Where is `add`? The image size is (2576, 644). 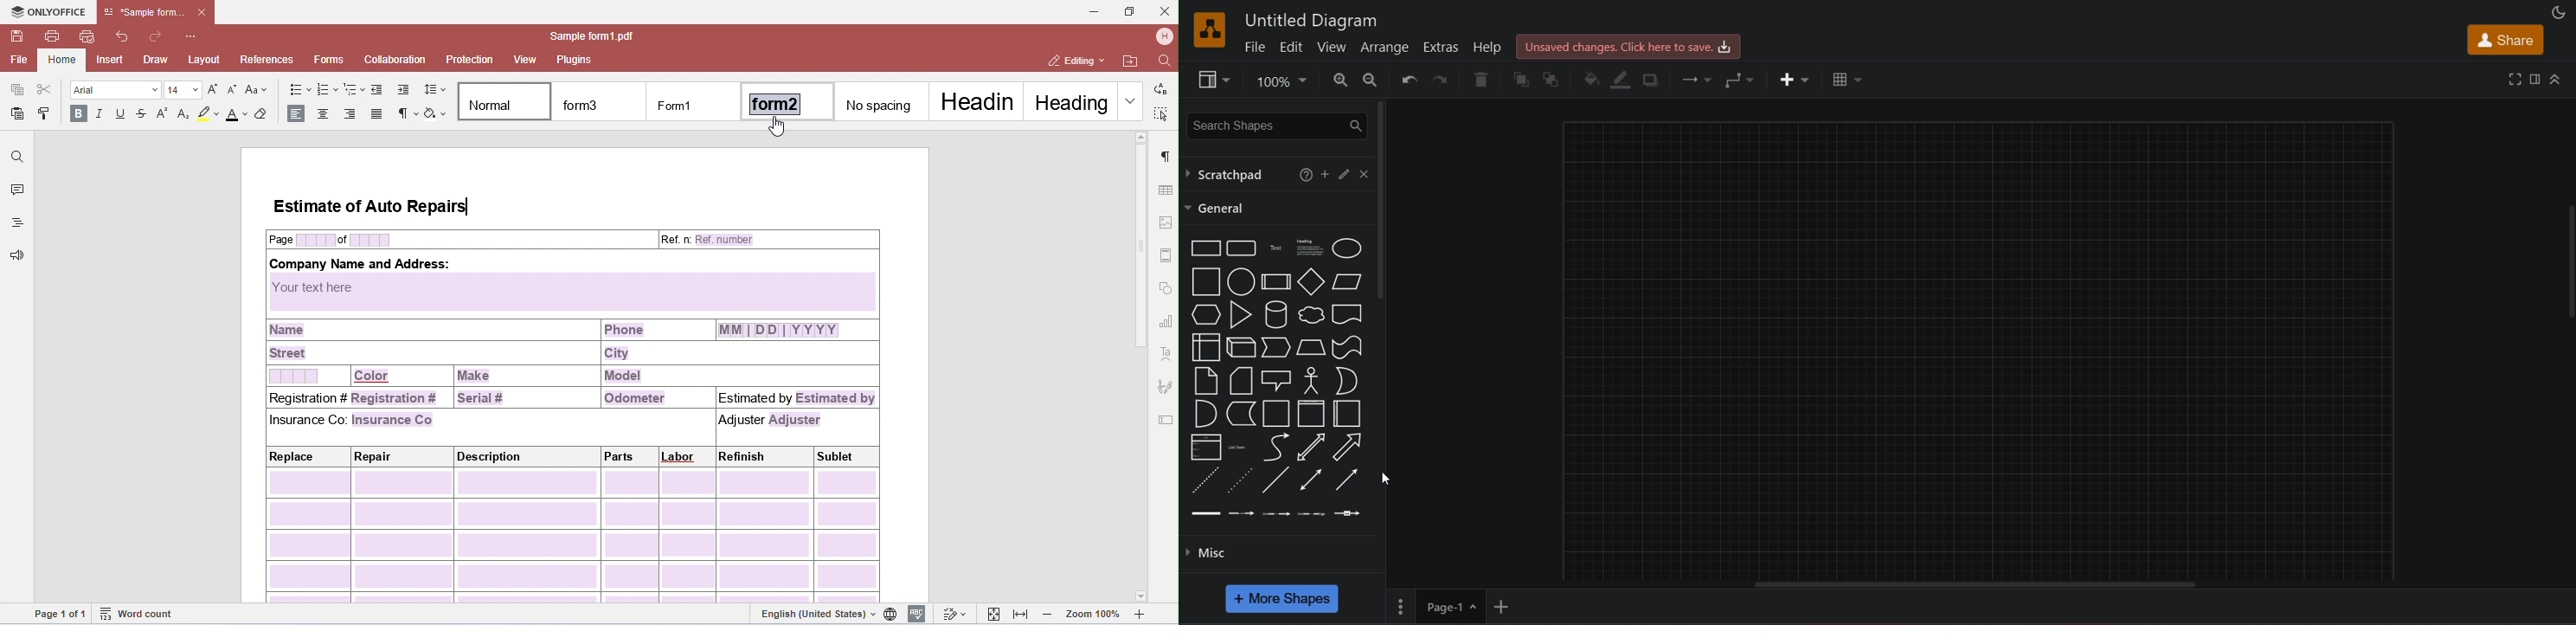 add is located at coordinates (1326, 173).